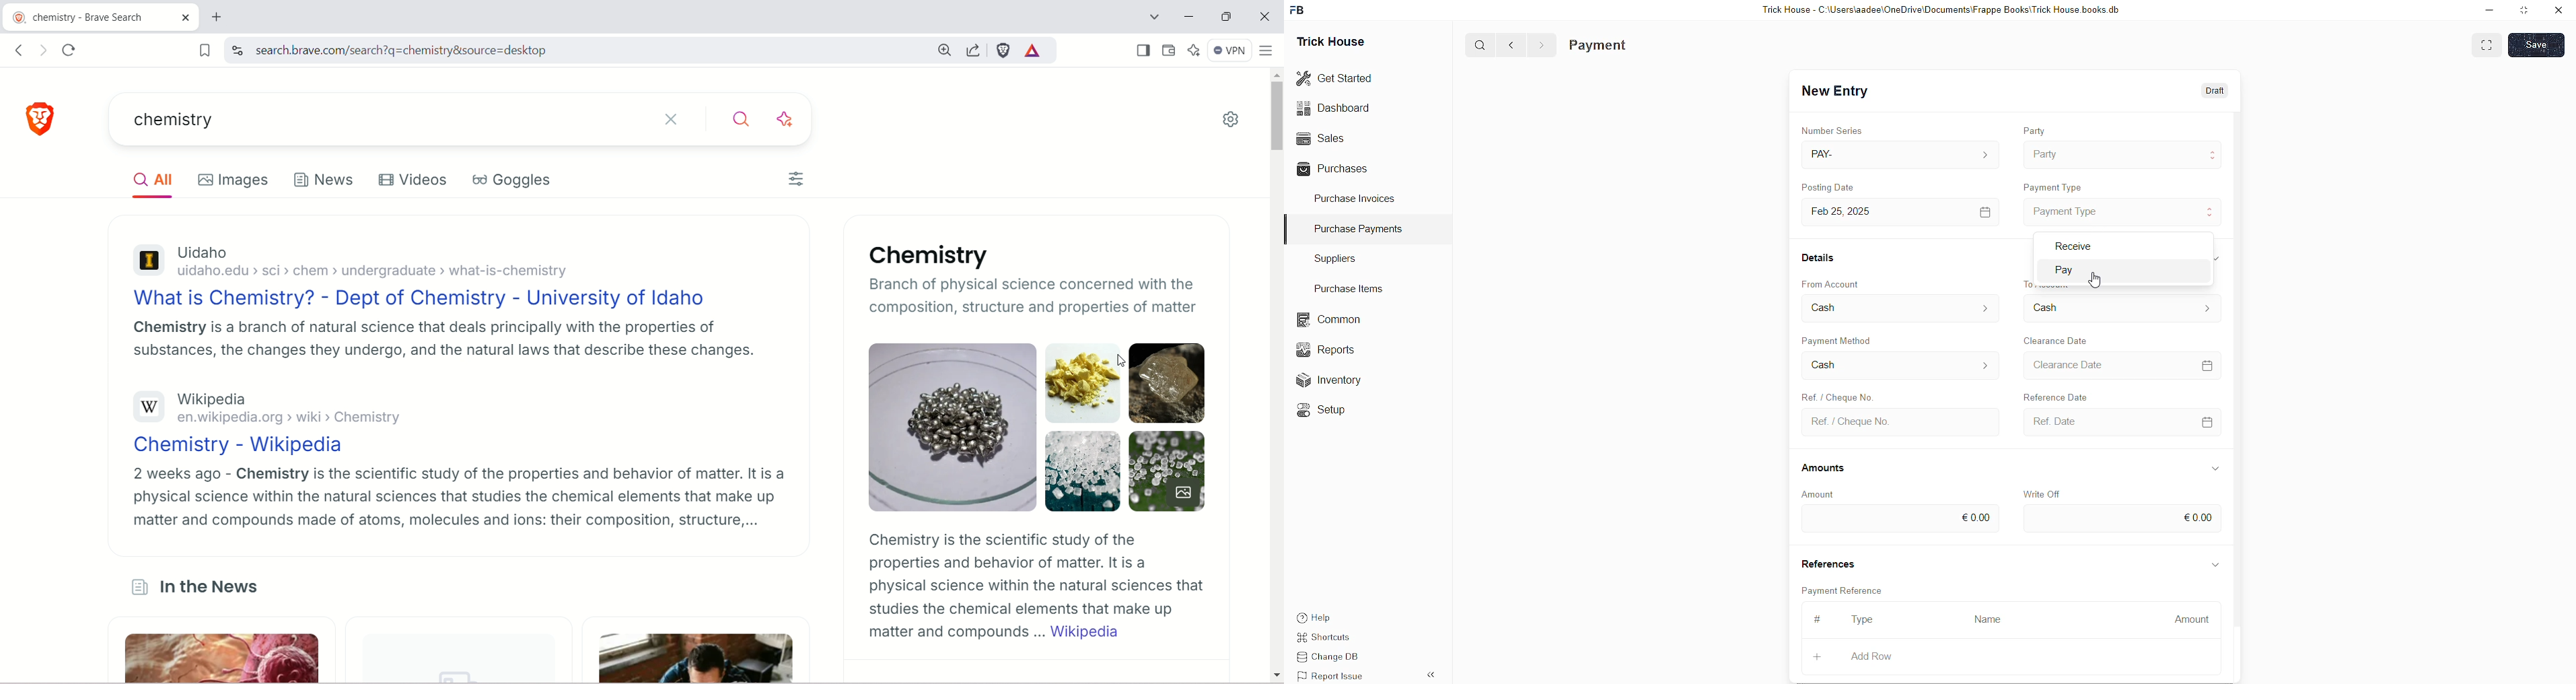 This screenshot has width=2576, height=700. Describe the element at coordinates (973, 50) in the screenshot. I see `share this page` at that location.